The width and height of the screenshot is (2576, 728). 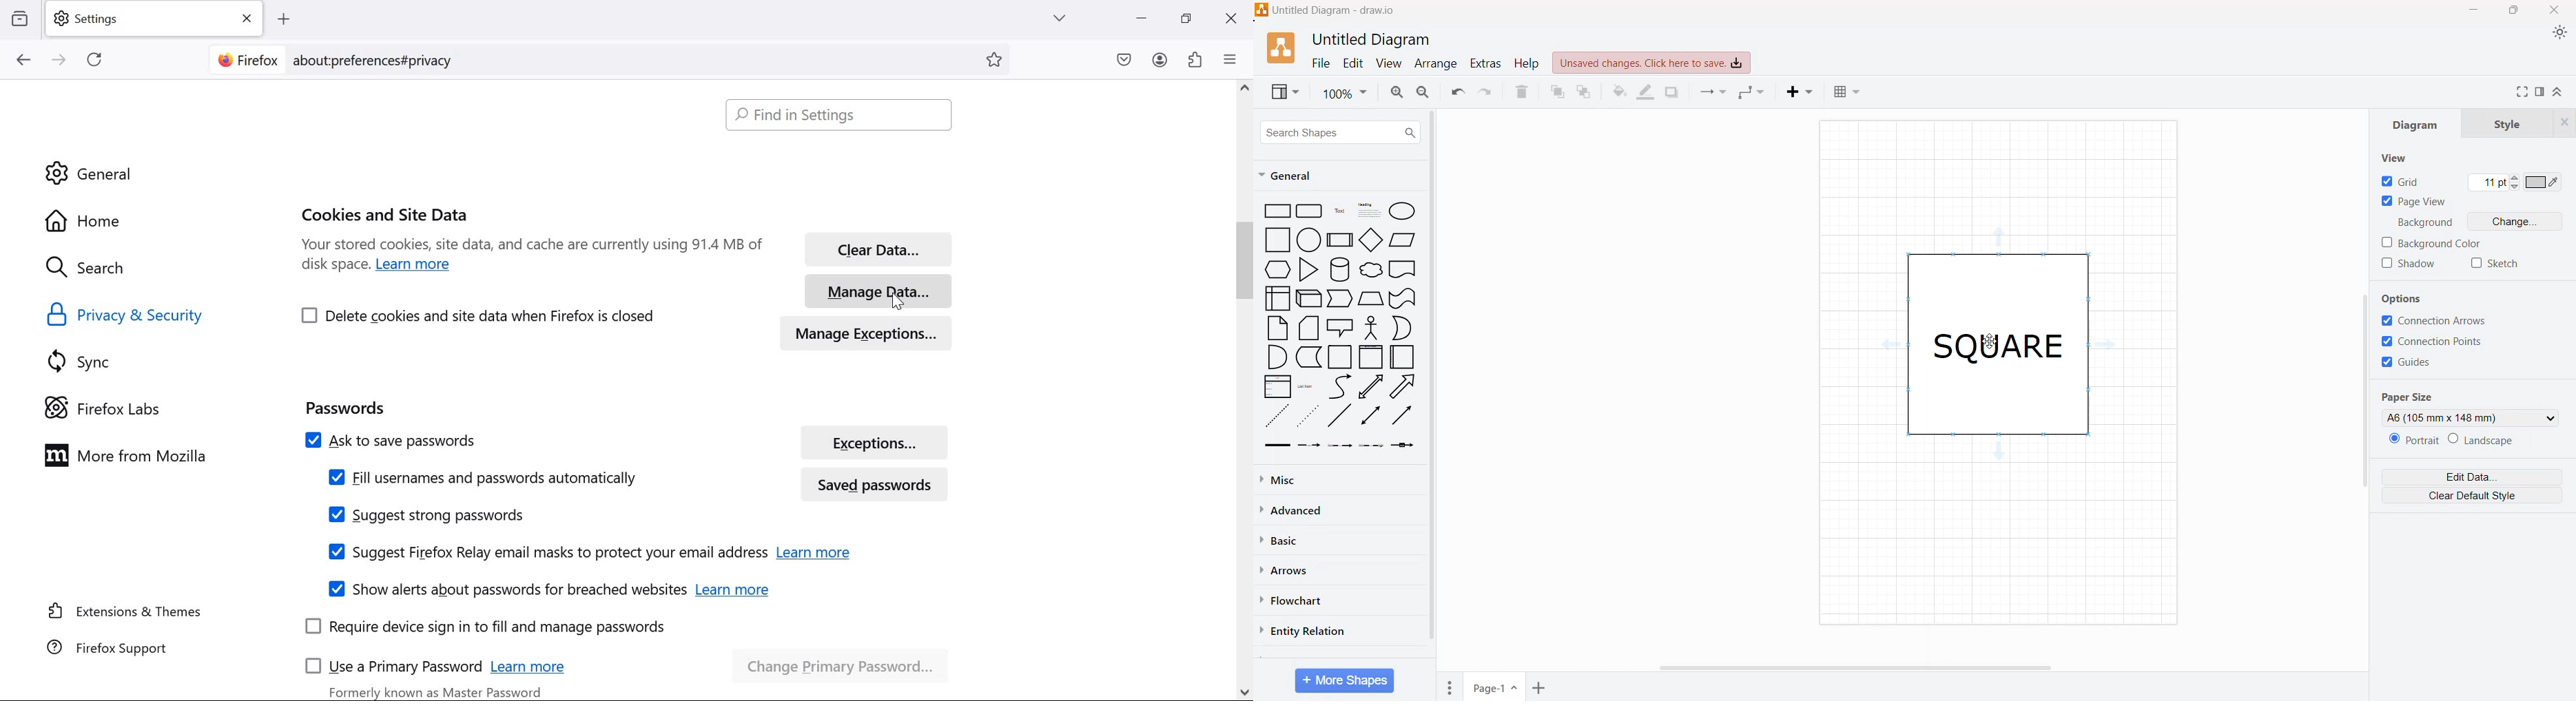 What do you see at coordinates (1997, 342) in the screenshot?
I see `SQUARE` at bounding box center [1997, 342].